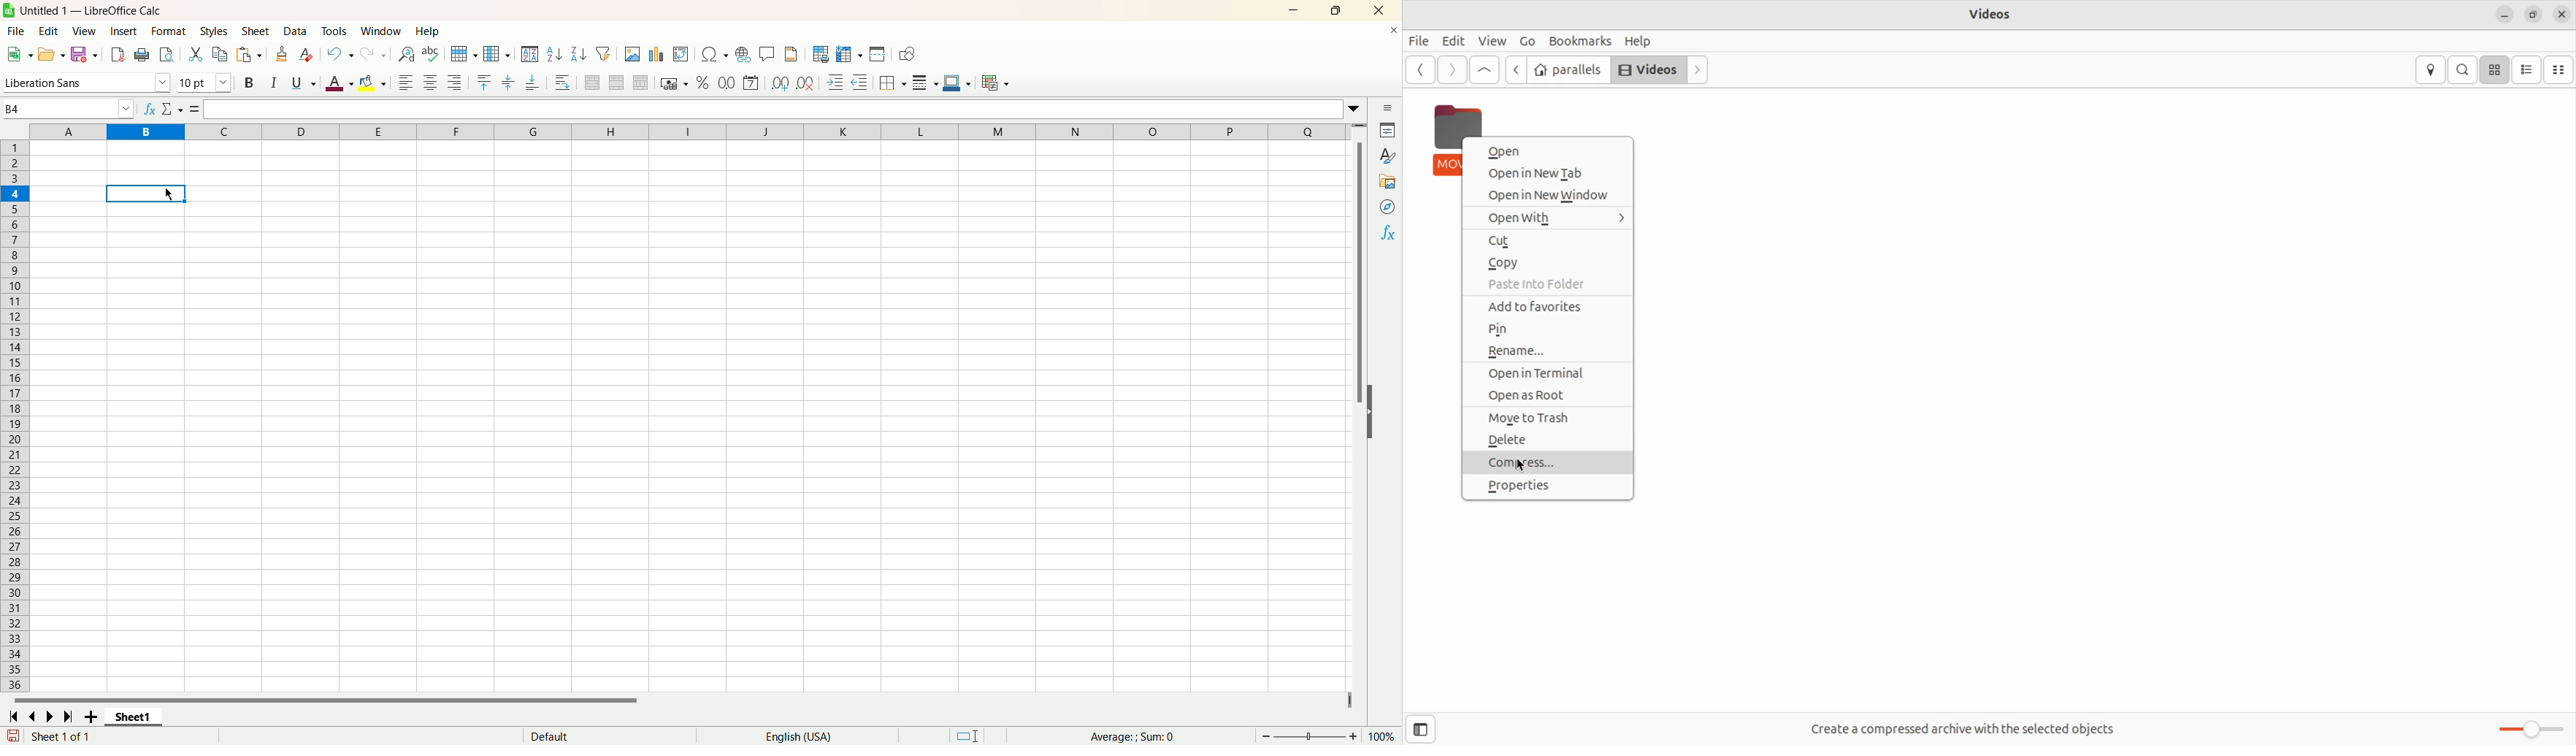  I want to click on spelling, so click(430, 55).